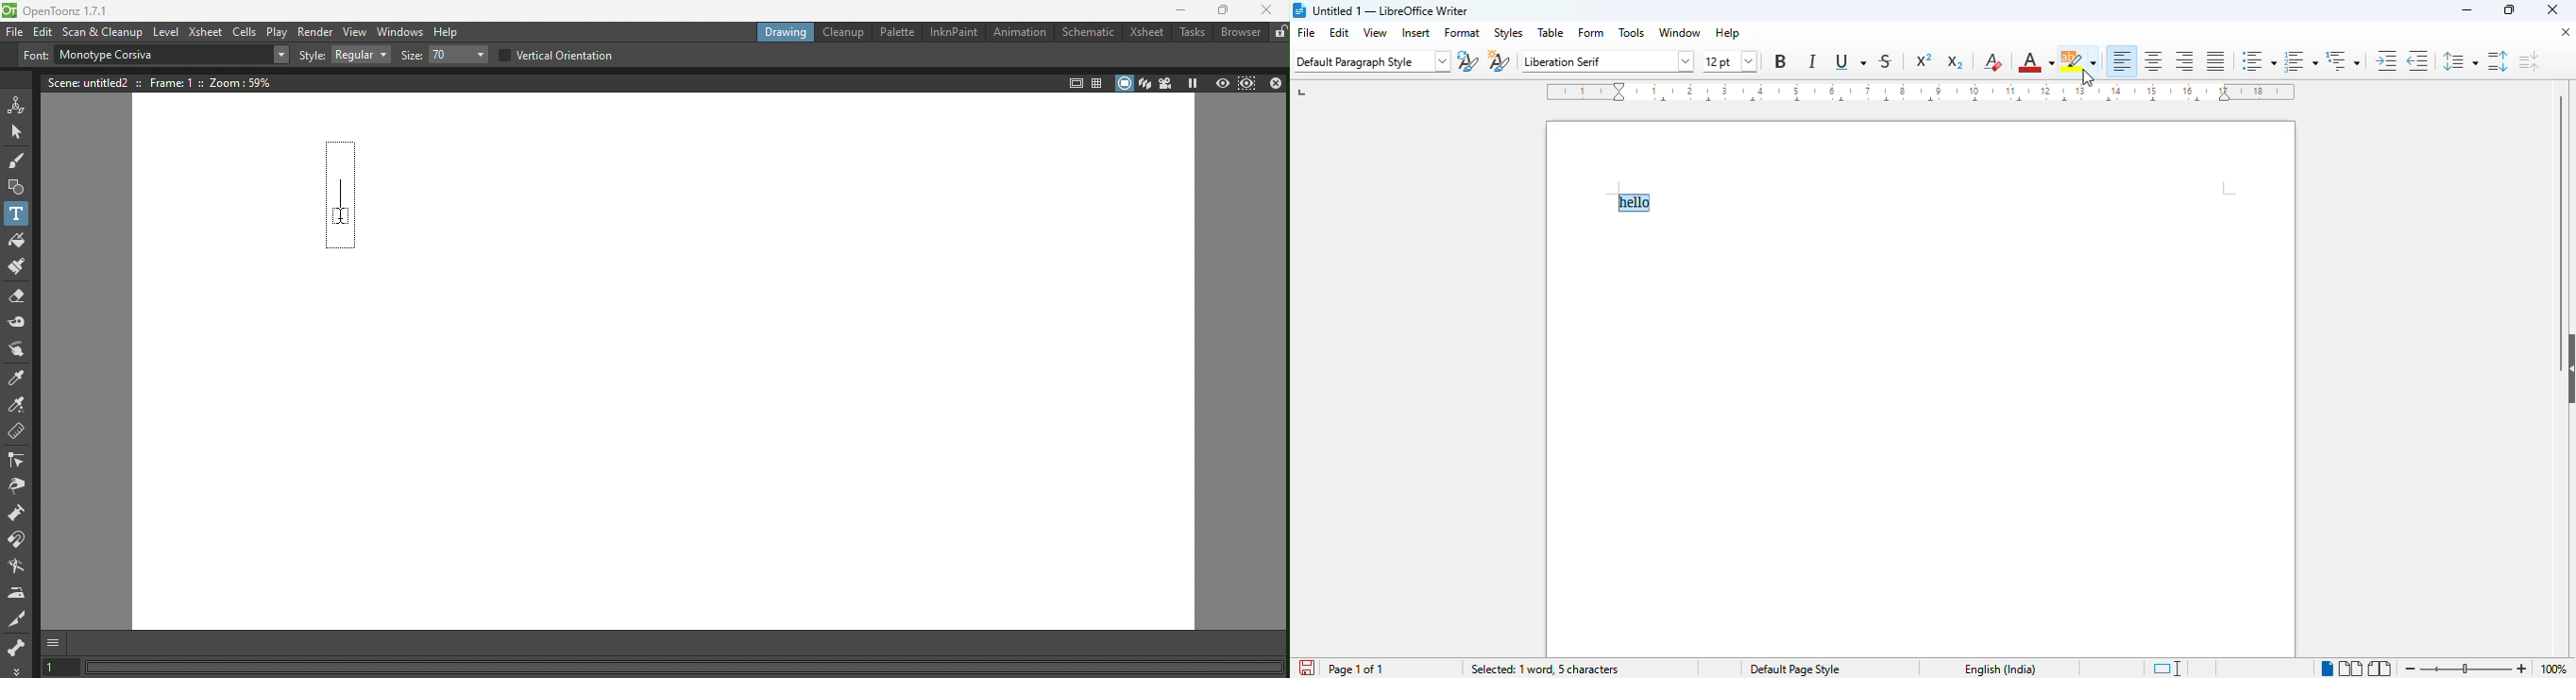 The width and height of the screenshot is (2576, 700). What do you see at coordinates (2554, 8) in the screenshot?
I see `close` at bounding box center [2554, 8].